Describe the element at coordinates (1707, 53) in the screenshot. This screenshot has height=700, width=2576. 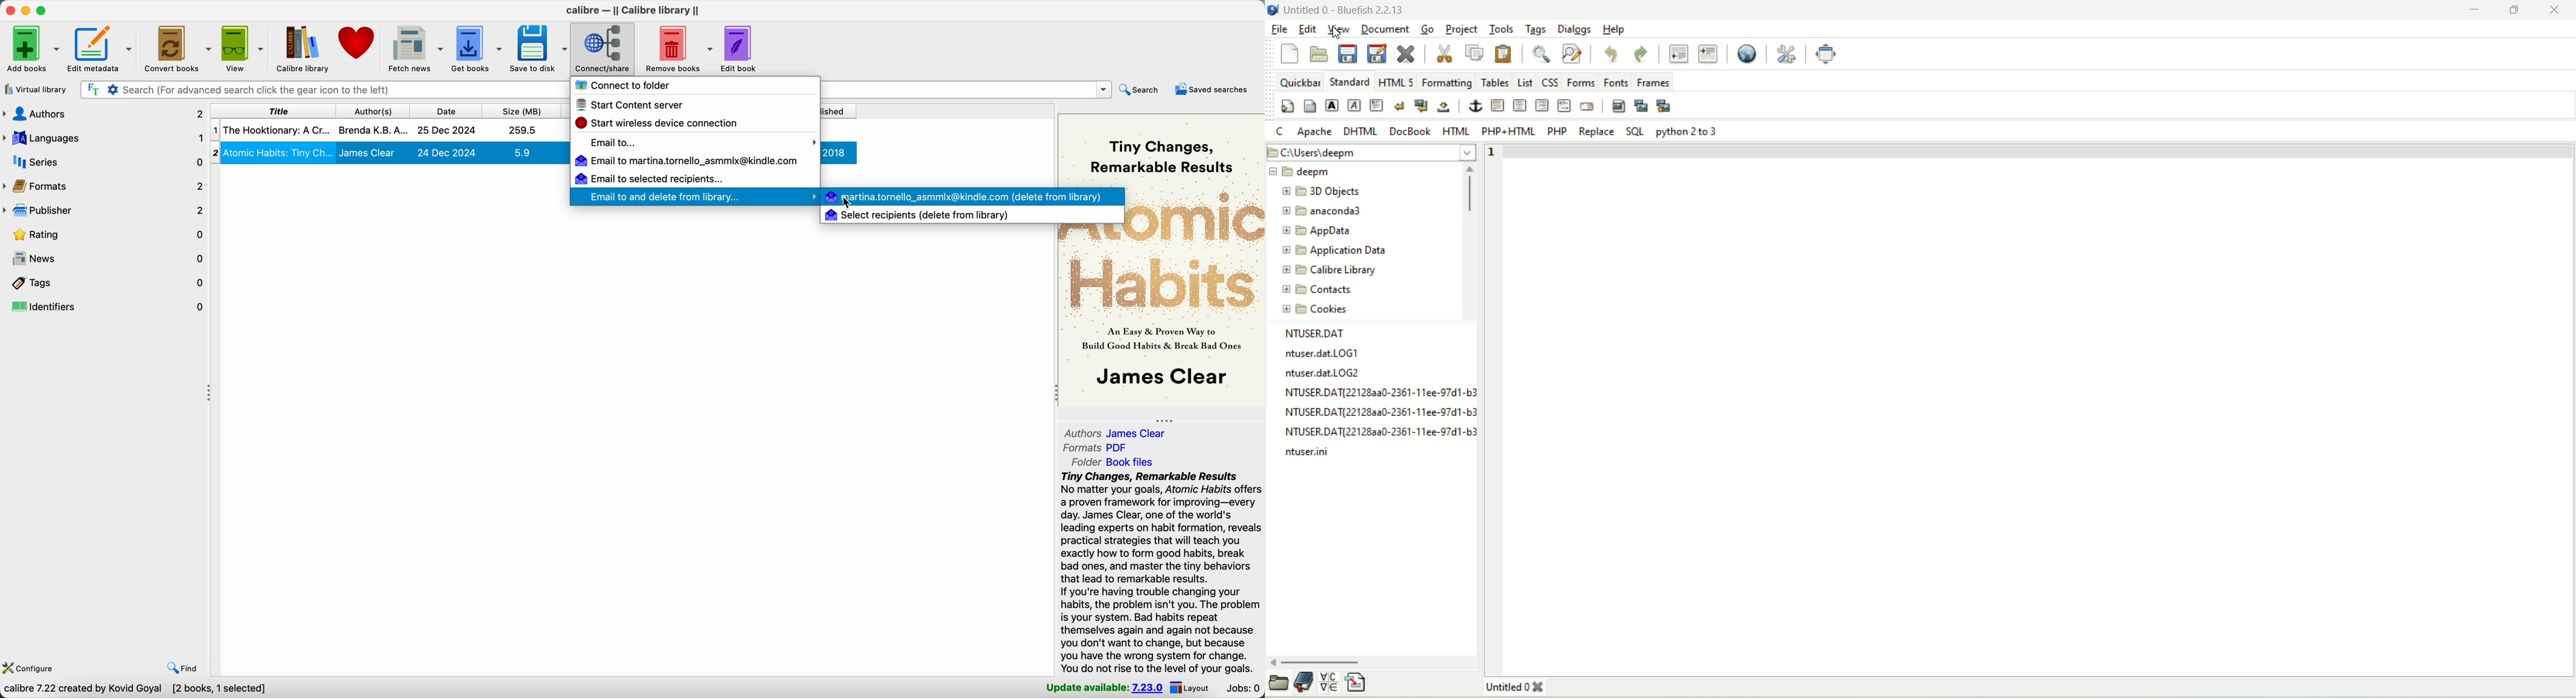
I see `indent` at that location.